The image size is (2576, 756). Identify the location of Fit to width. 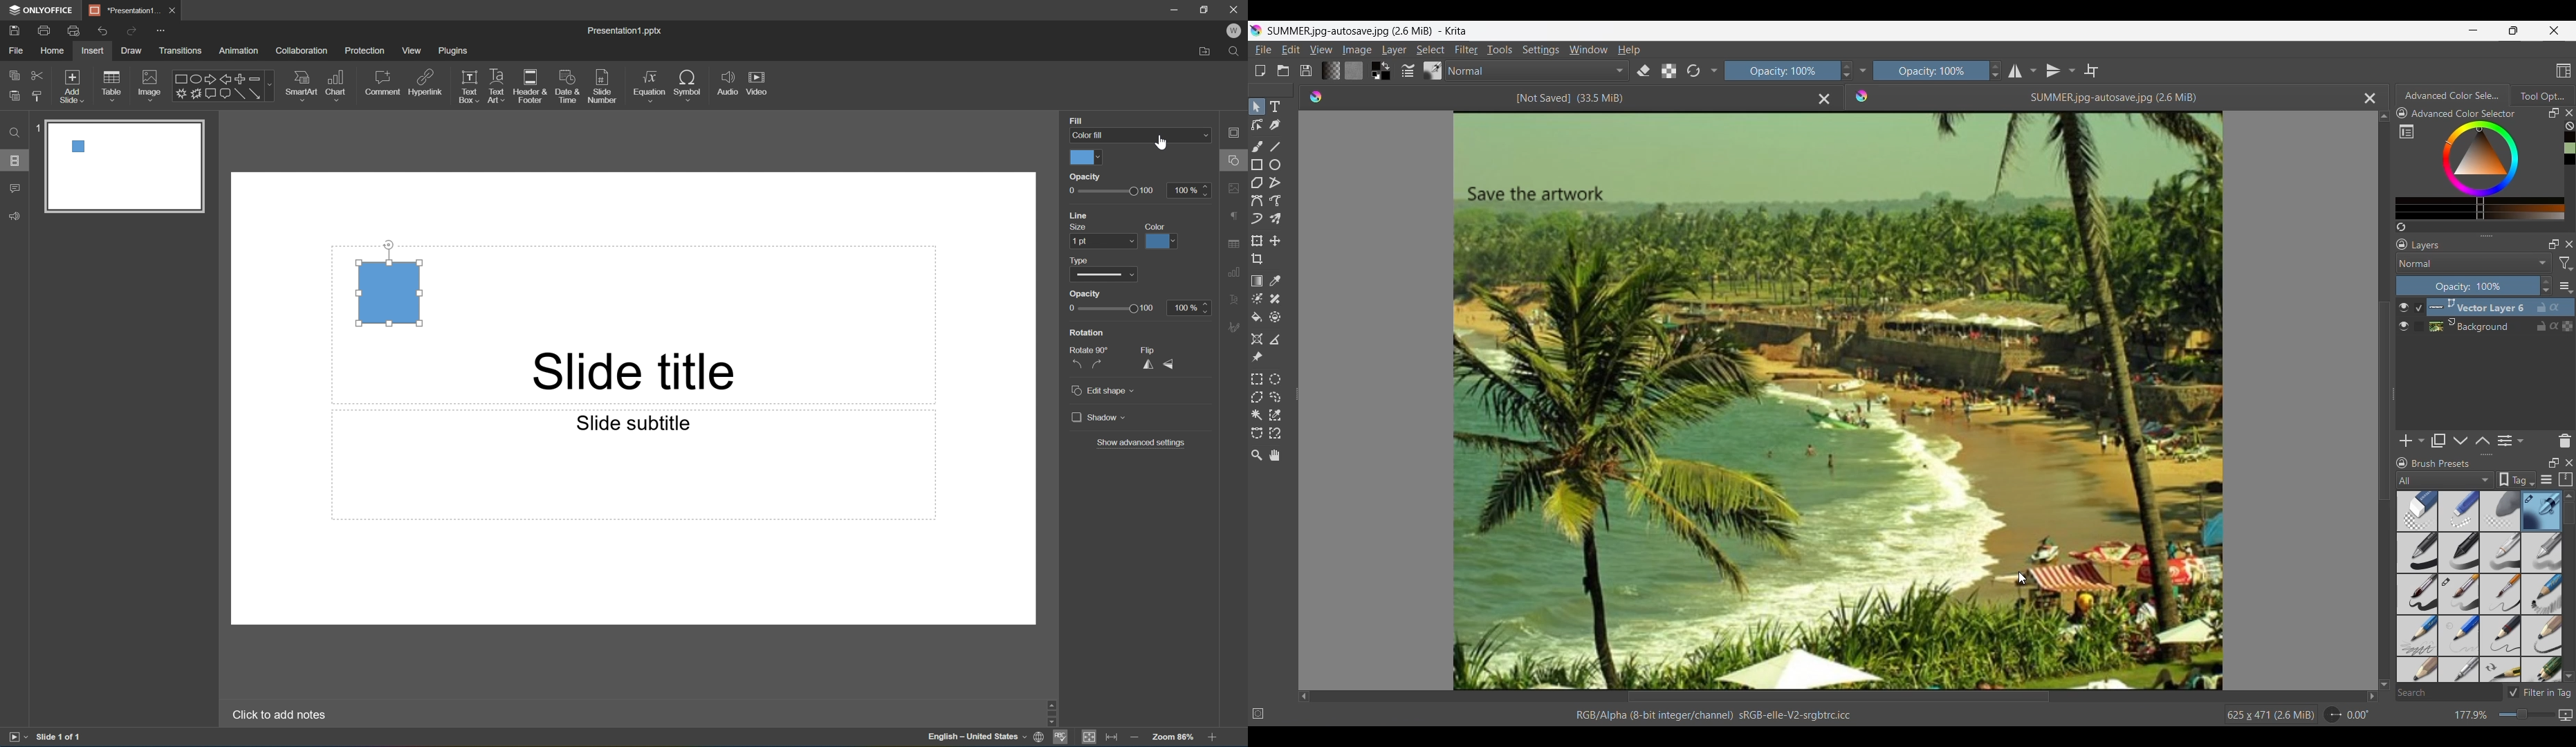
(1113, 736).